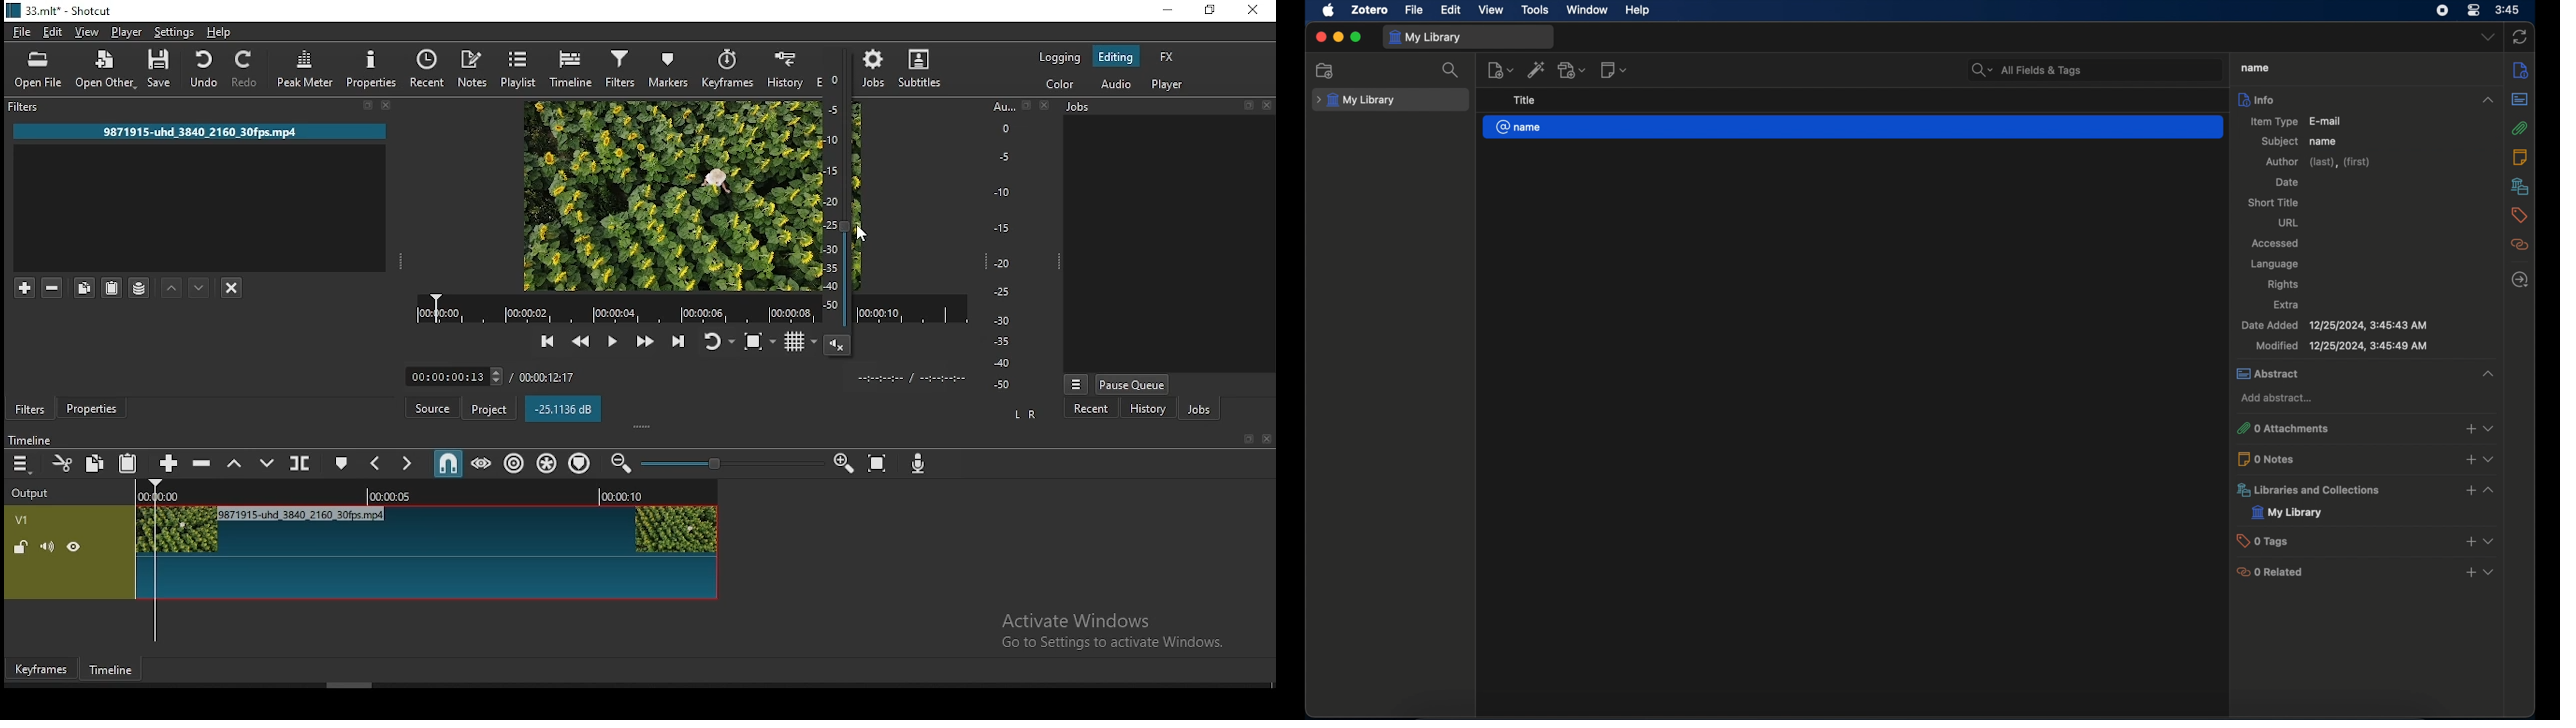 The image size is (2576, 728). I want to click on color, so click(1051, 86).